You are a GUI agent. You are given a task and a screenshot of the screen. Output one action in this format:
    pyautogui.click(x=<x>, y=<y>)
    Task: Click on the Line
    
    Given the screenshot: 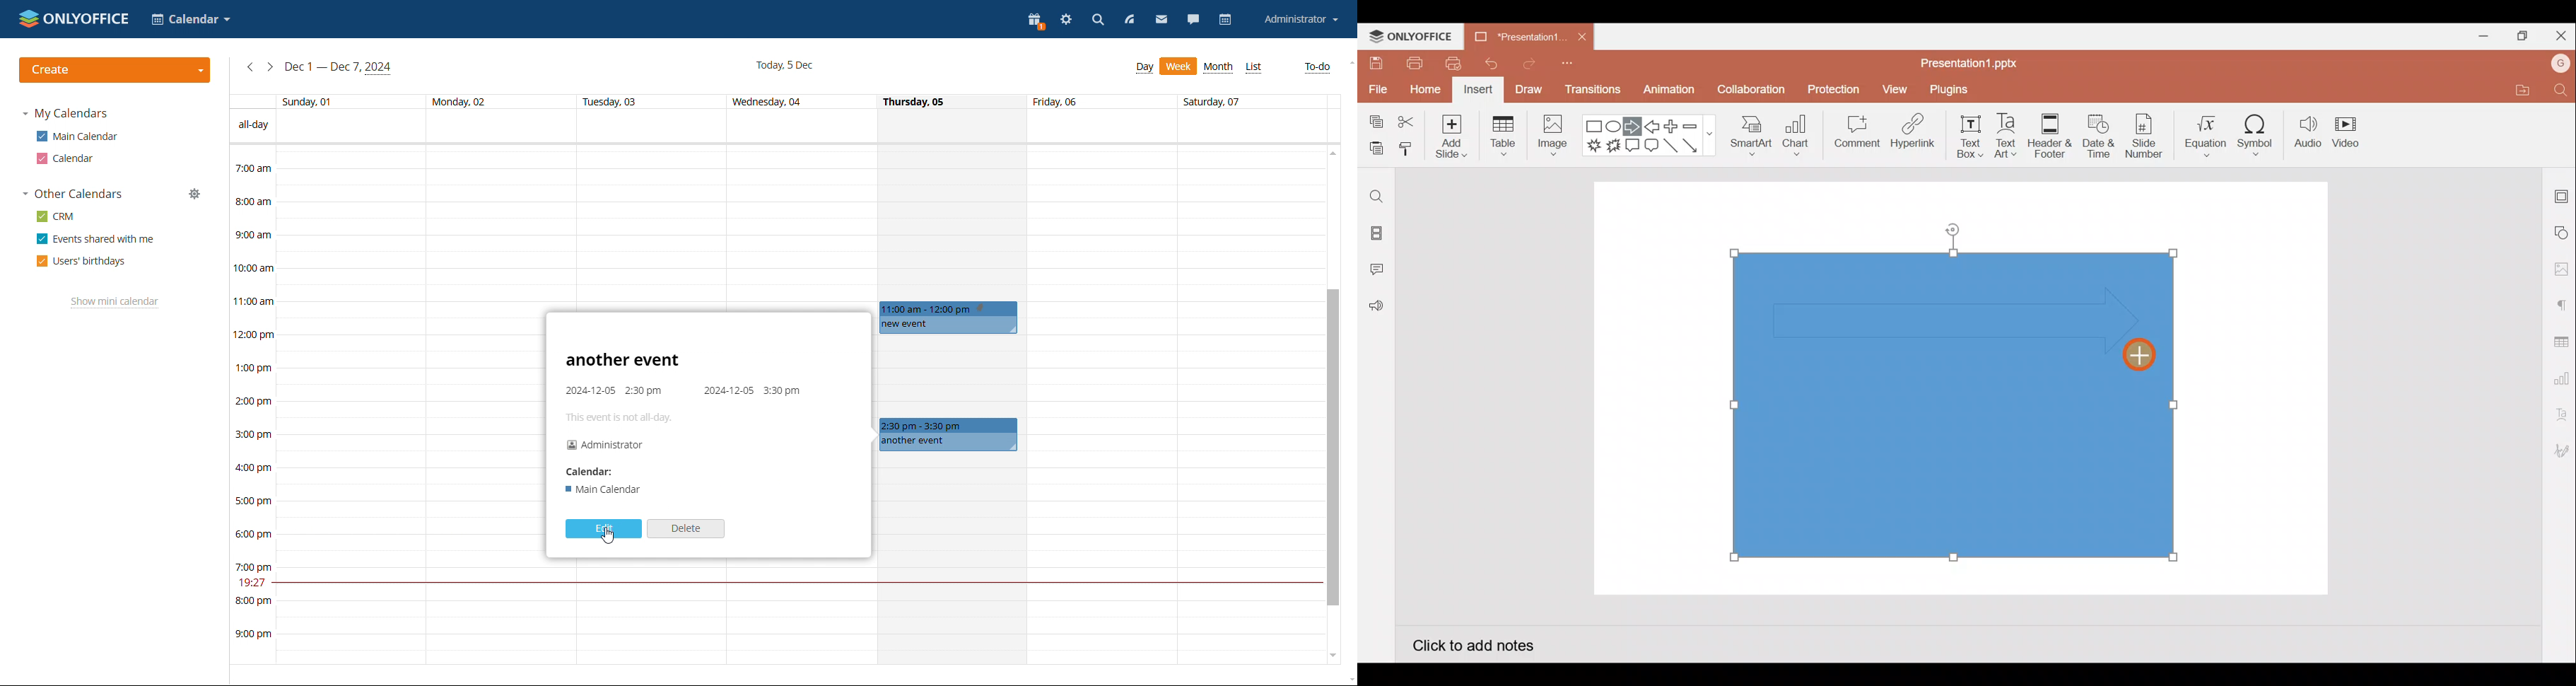 What is the action you would take?
    pyautogui.click(x=1672, y=149)
    